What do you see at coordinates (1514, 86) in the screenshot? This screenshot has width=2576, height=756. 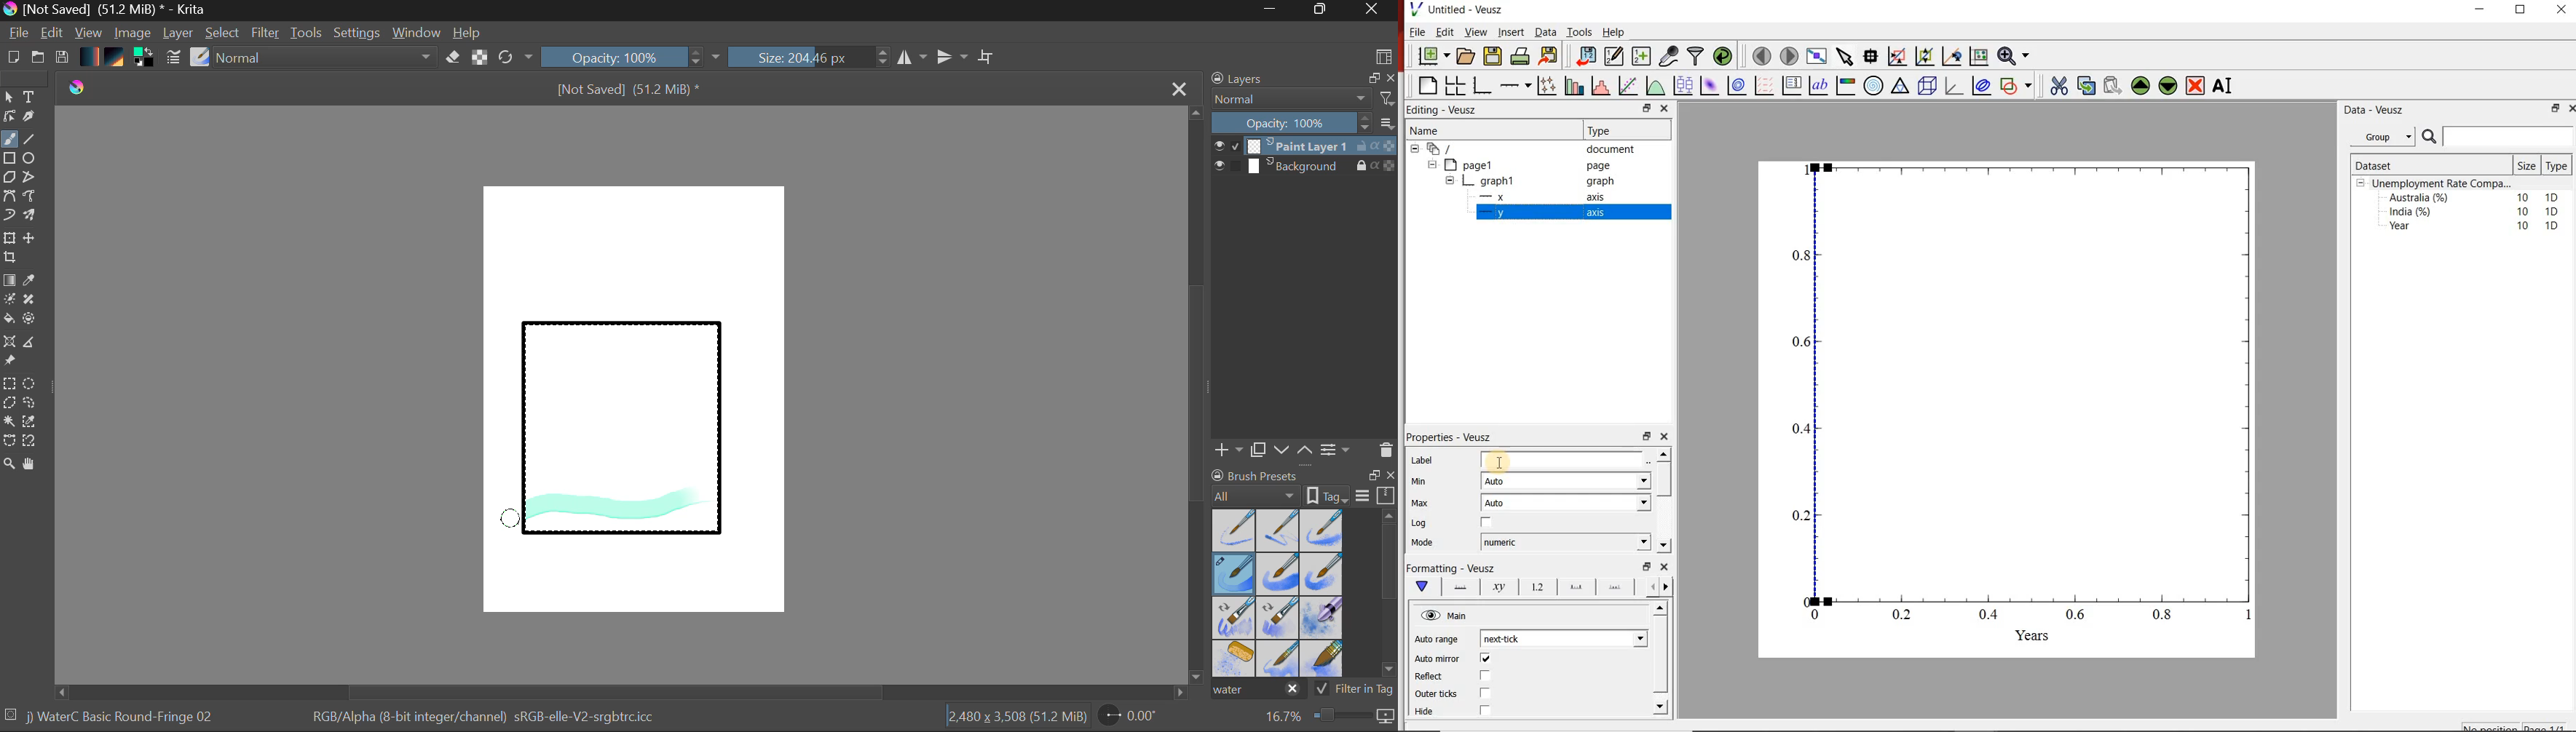 I see `add an axis` at bounding box center [1514, 86].